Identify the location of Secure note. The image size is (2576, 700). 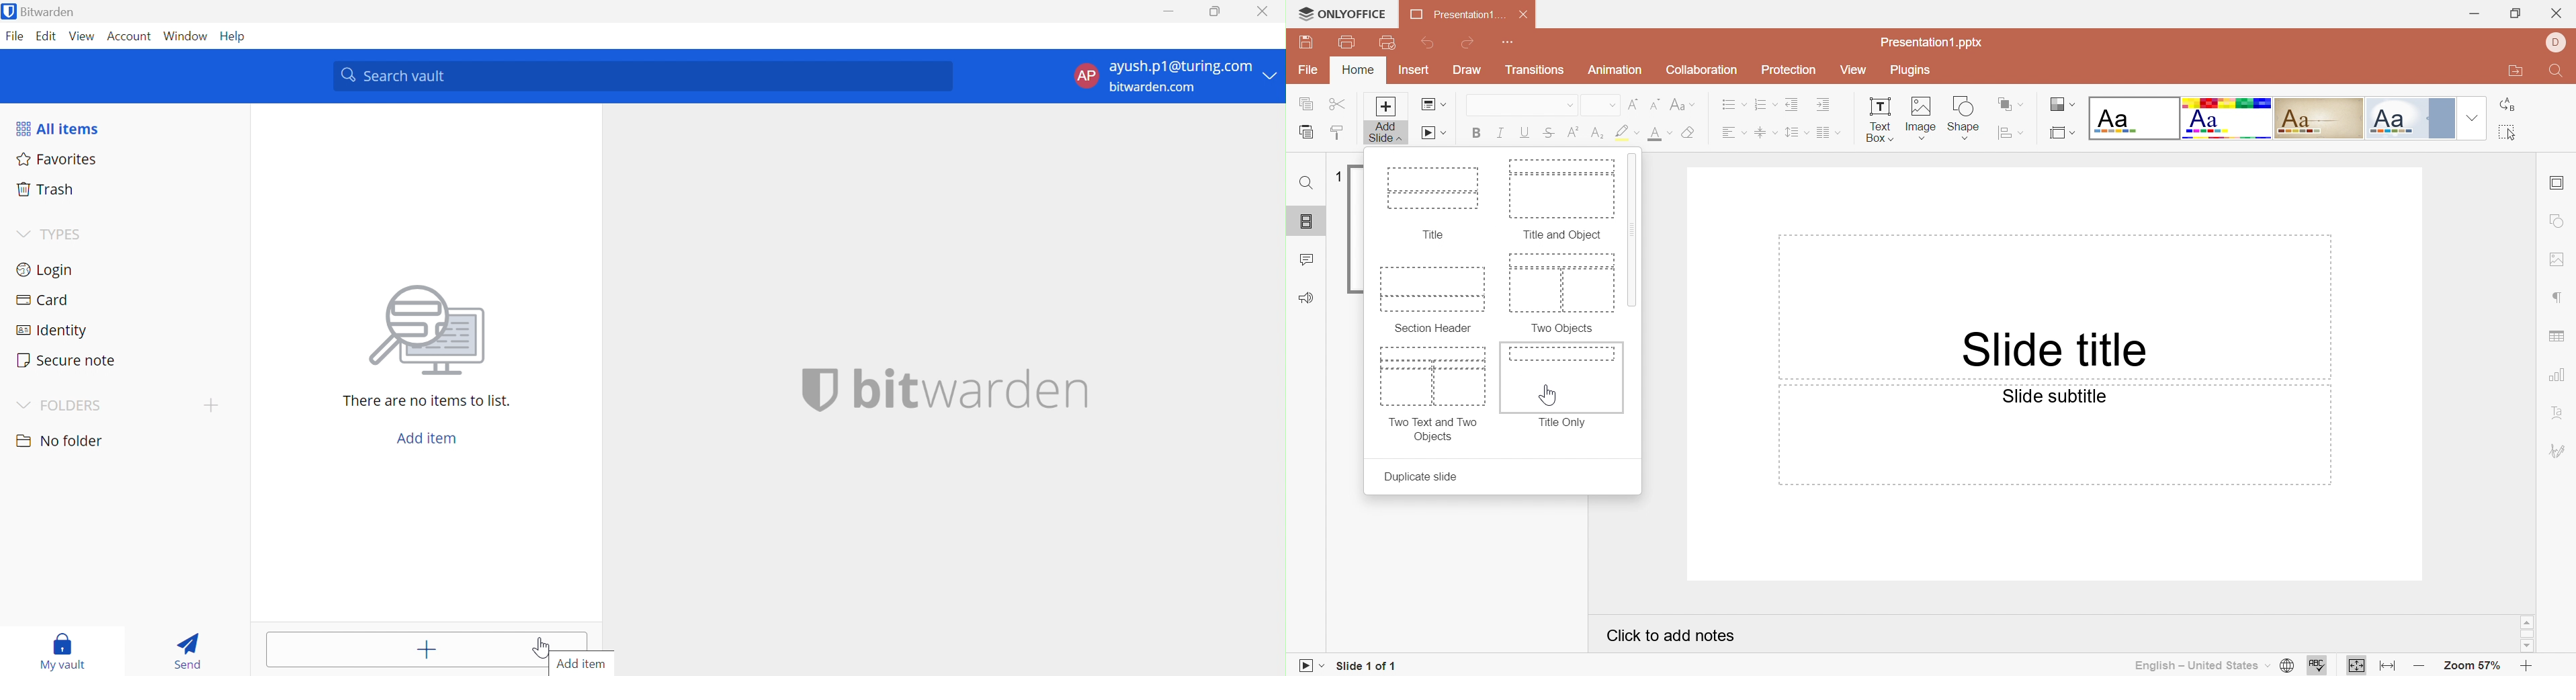
(68, 362).